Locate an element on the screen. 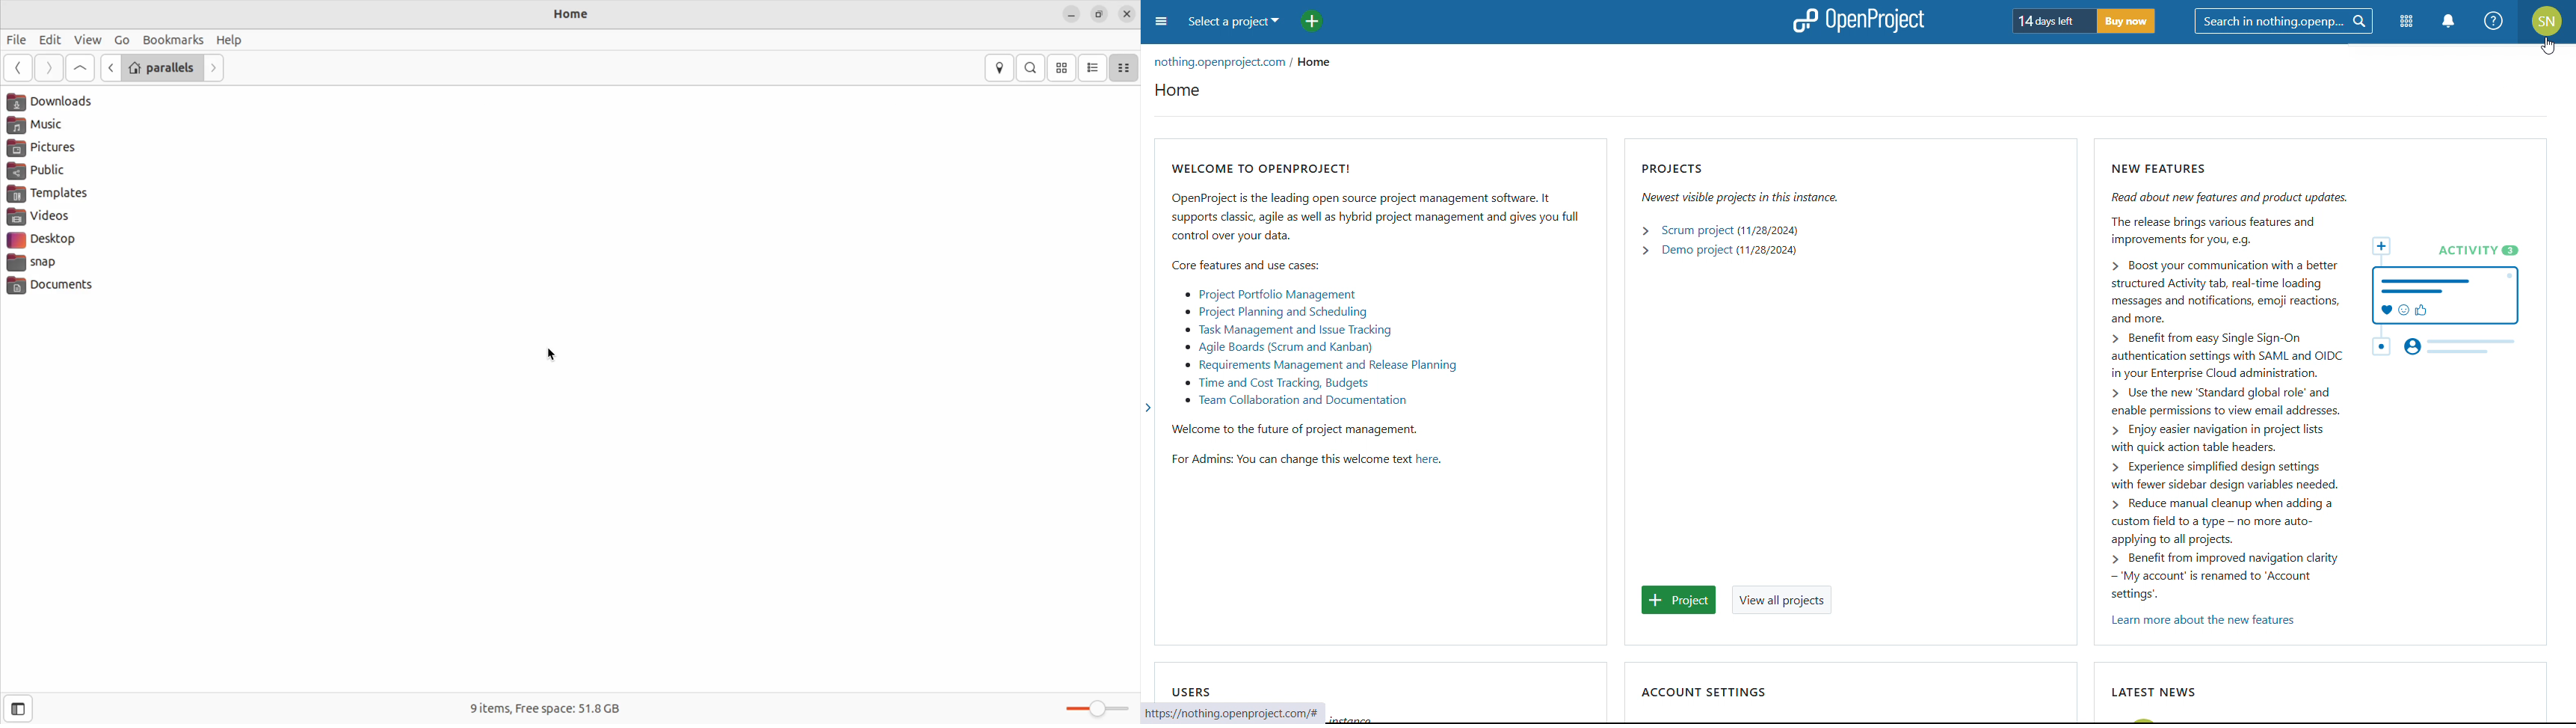 Image resolution: width=2576 pixels, height=728 pixels. scrum project start date is located at coordinates (1768, 230).